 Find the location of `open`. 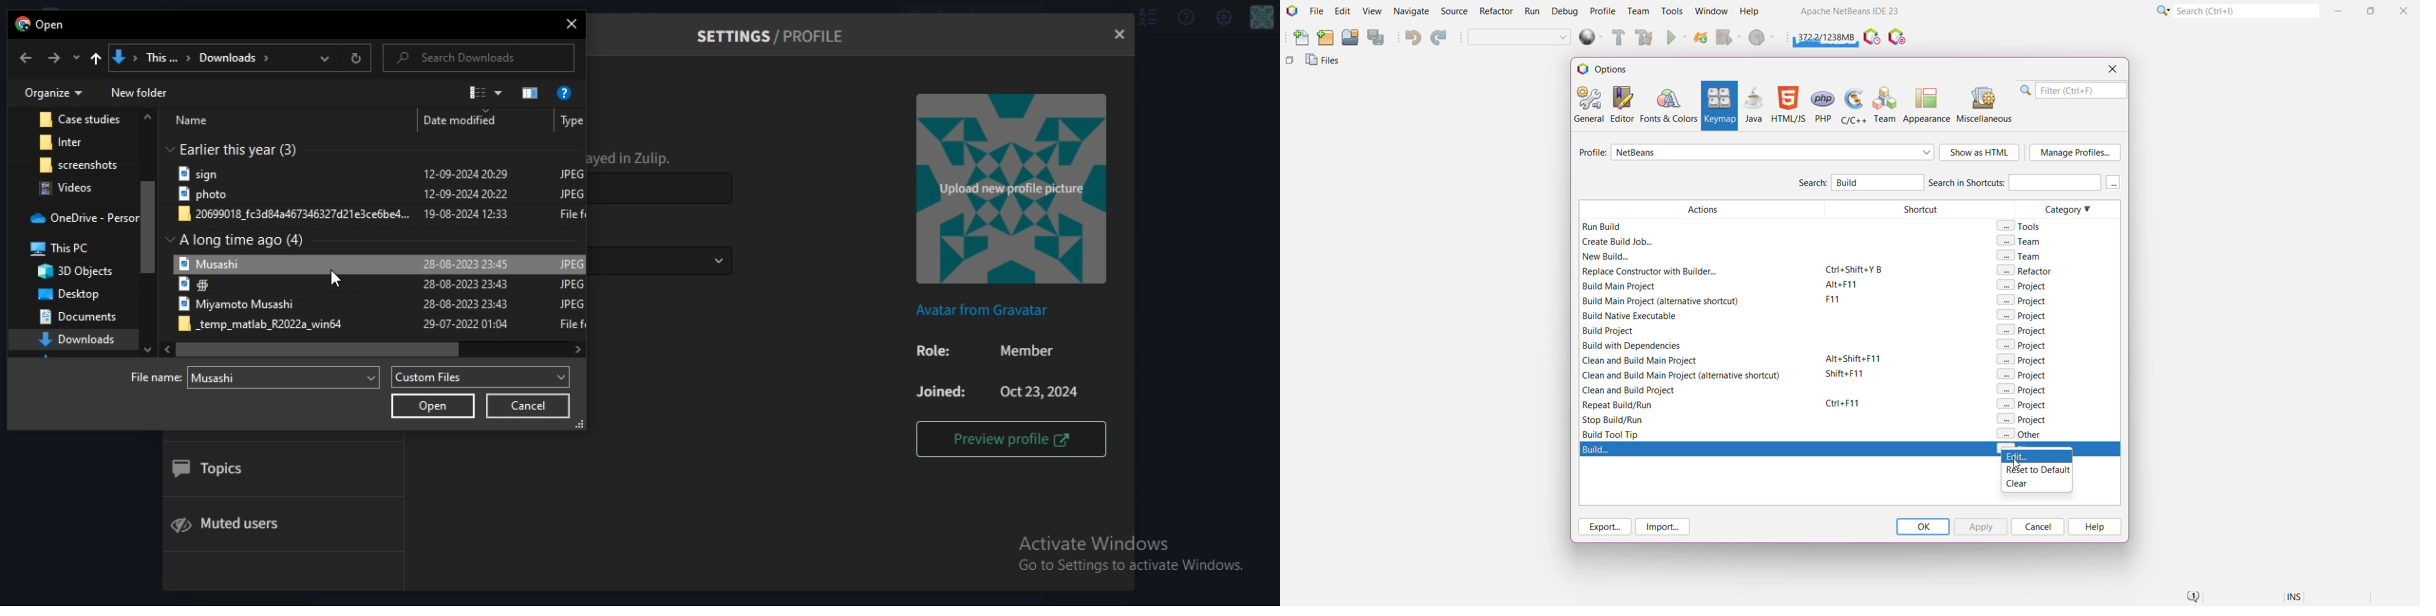

open is located at coordinates (434, 406).